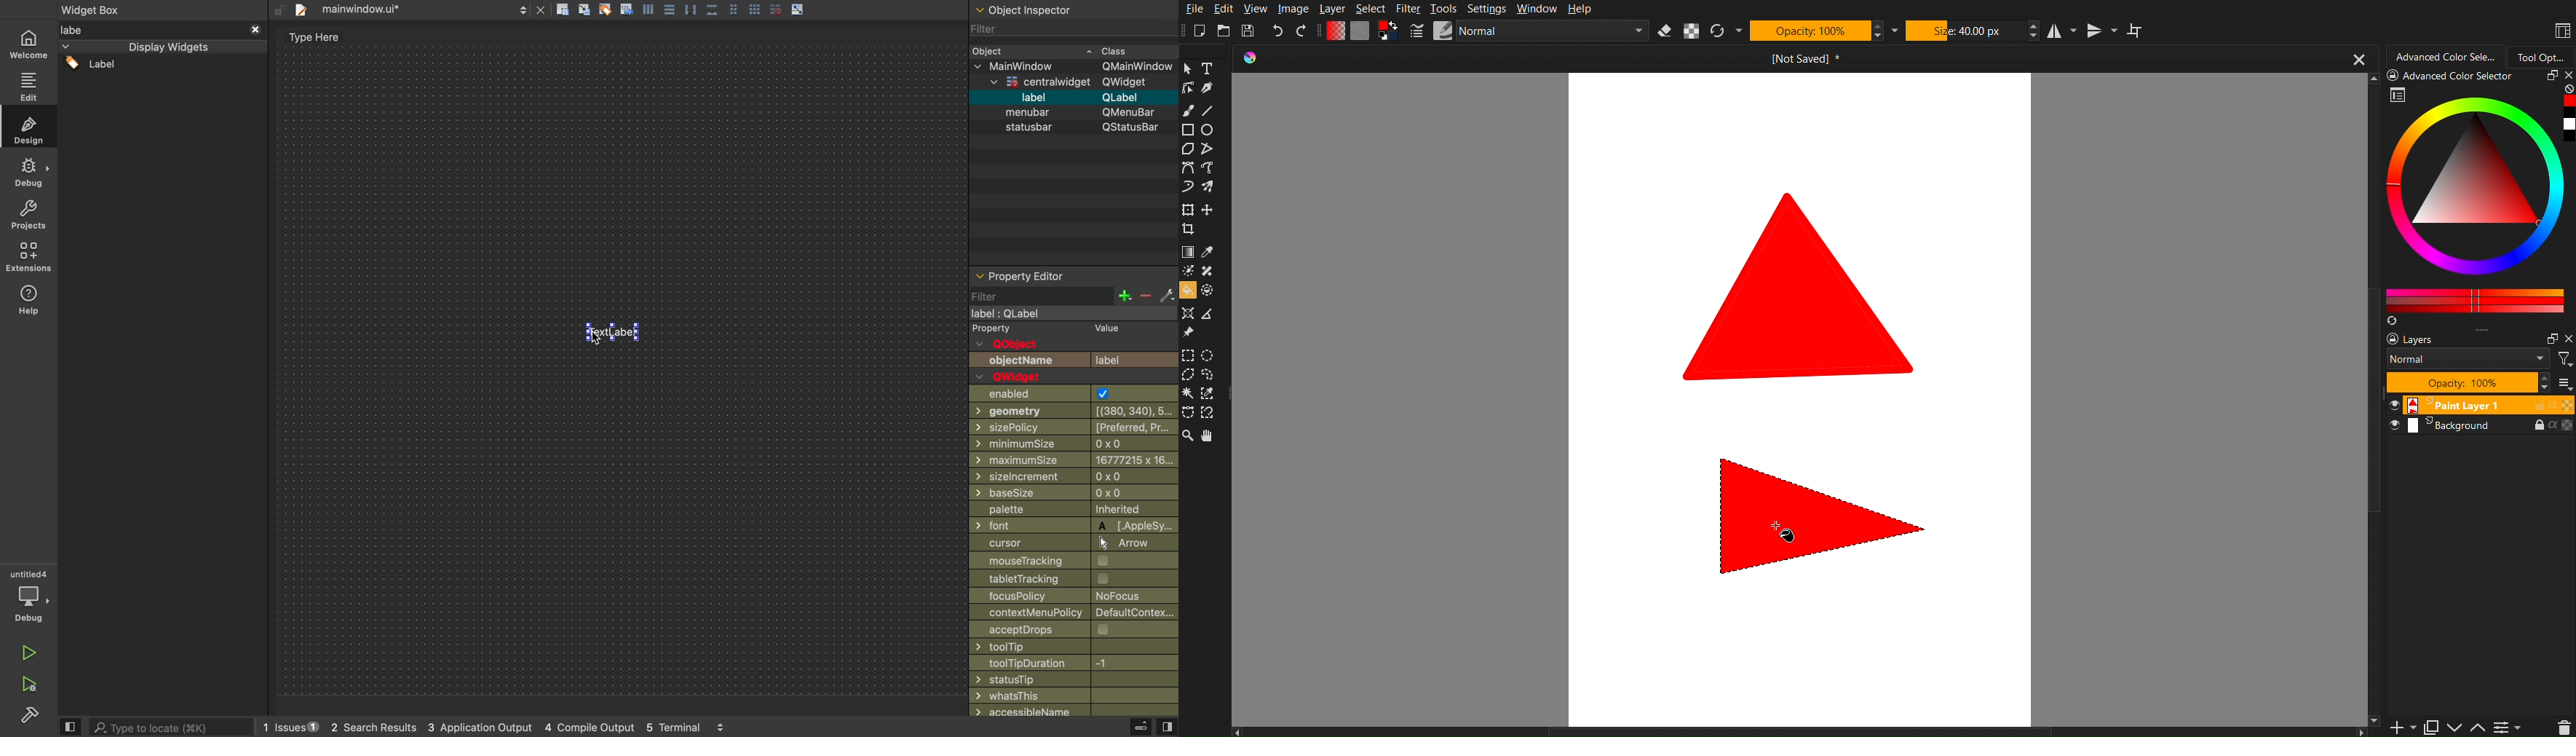 The width and height of the screenshot is (2576, 756). What do you see at coordinates (1822, 513) in the screenshot?
I see `Filled Shape` at bounding box center [1822, 513].